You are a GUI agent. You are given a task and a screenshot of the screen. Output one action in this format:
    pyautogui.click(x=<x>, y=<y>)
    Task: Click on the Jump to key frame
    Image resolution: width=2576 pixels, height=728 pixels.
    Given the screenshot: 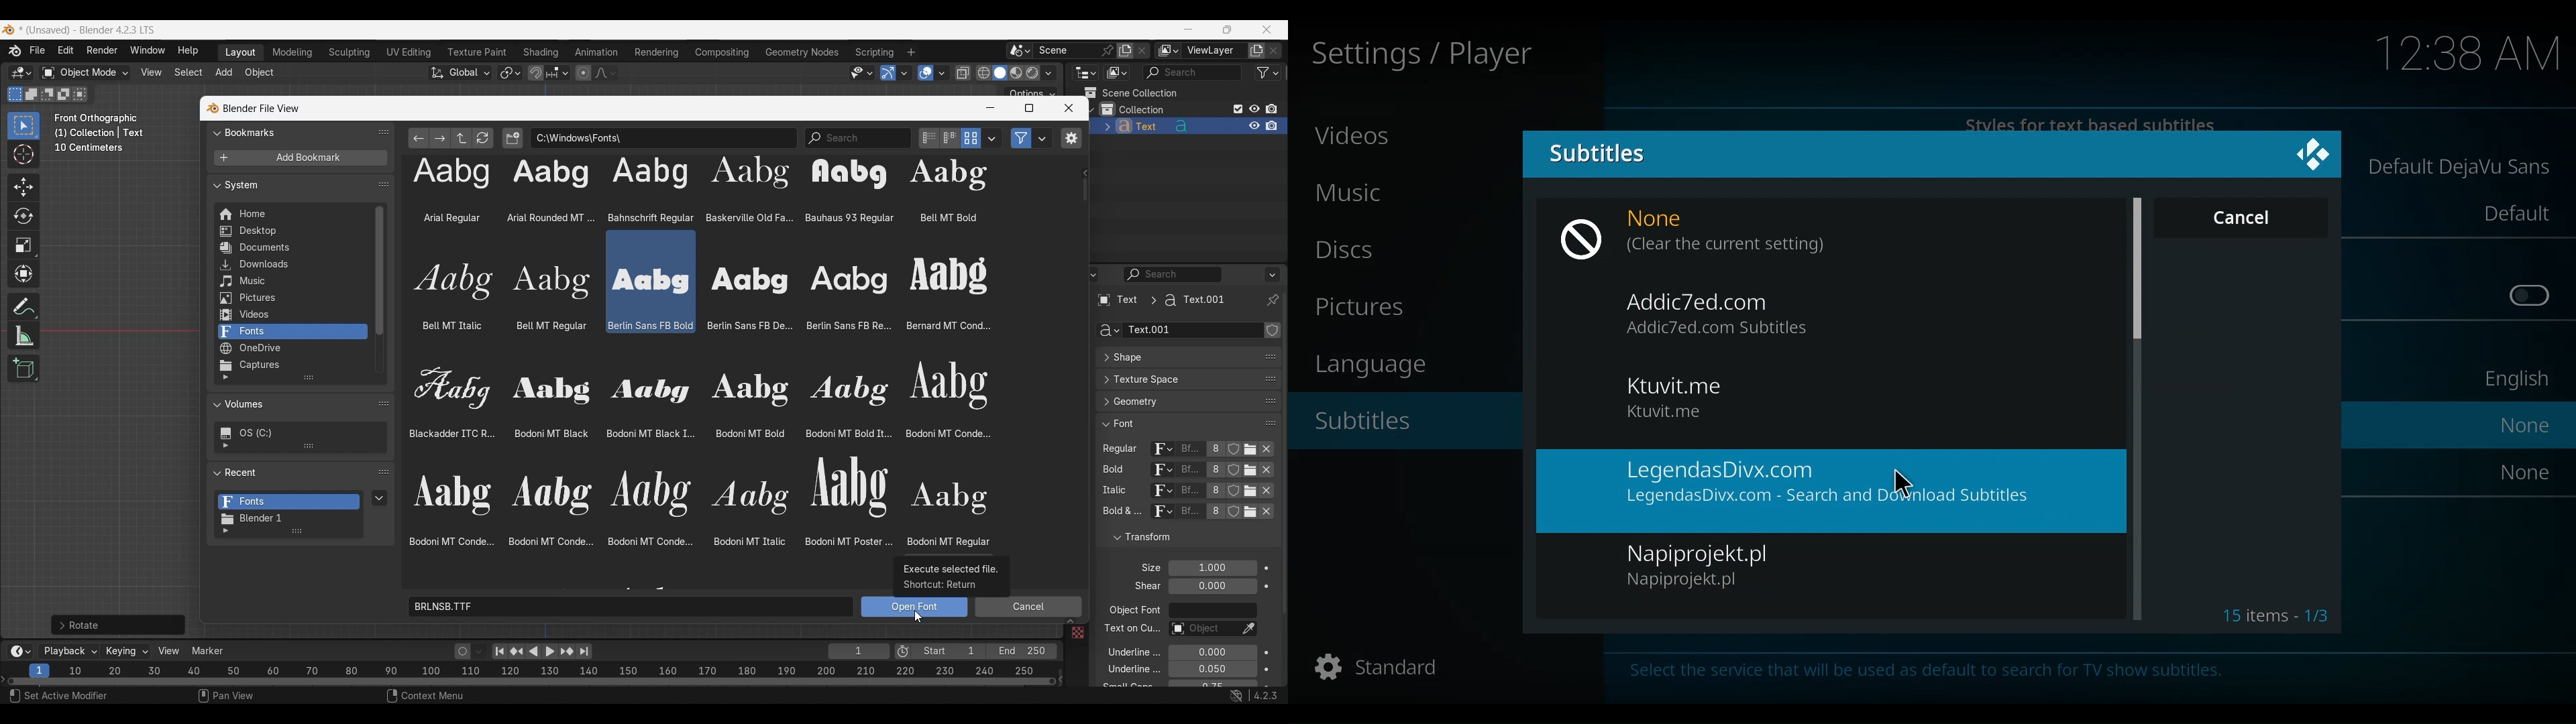 What is the action you would take?
    pyautogui.click(x=567, y=652)
    